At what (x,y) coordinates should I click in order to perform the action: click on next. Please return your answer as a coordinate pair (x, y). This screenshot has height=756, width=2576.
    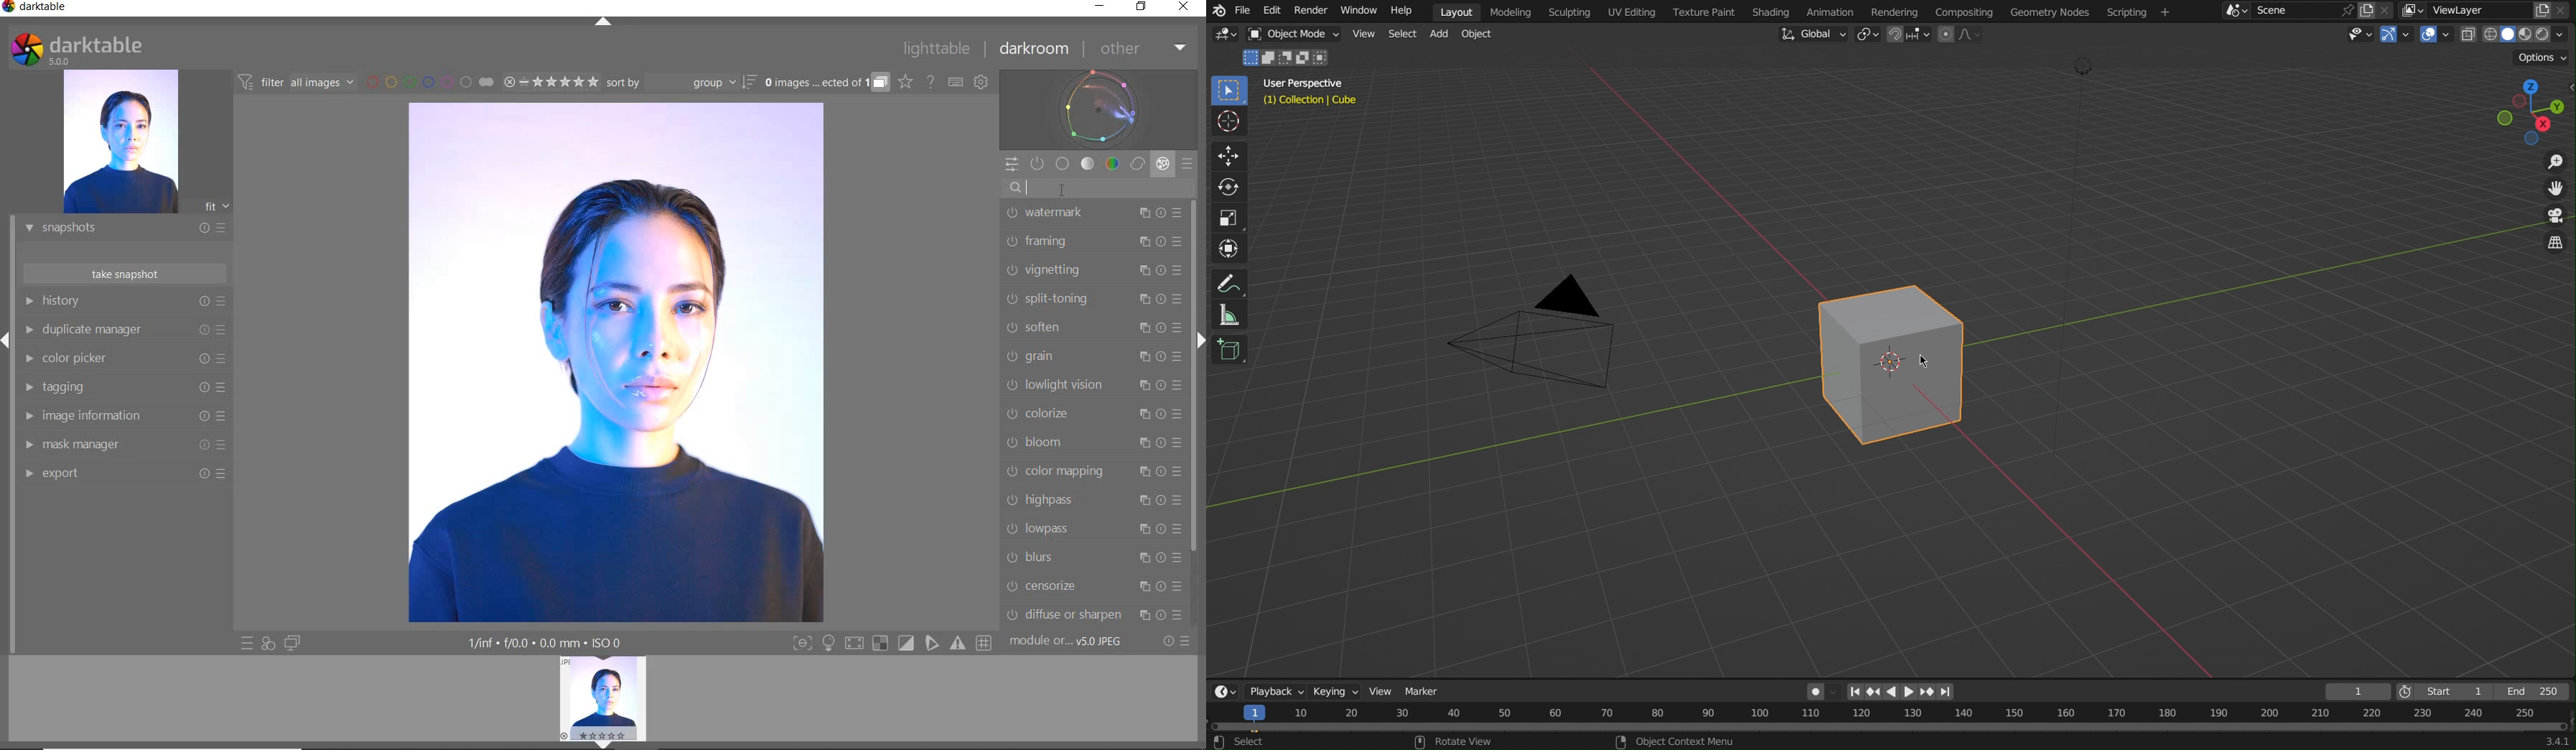
    Looking at the image, I should click on (1929, 692).